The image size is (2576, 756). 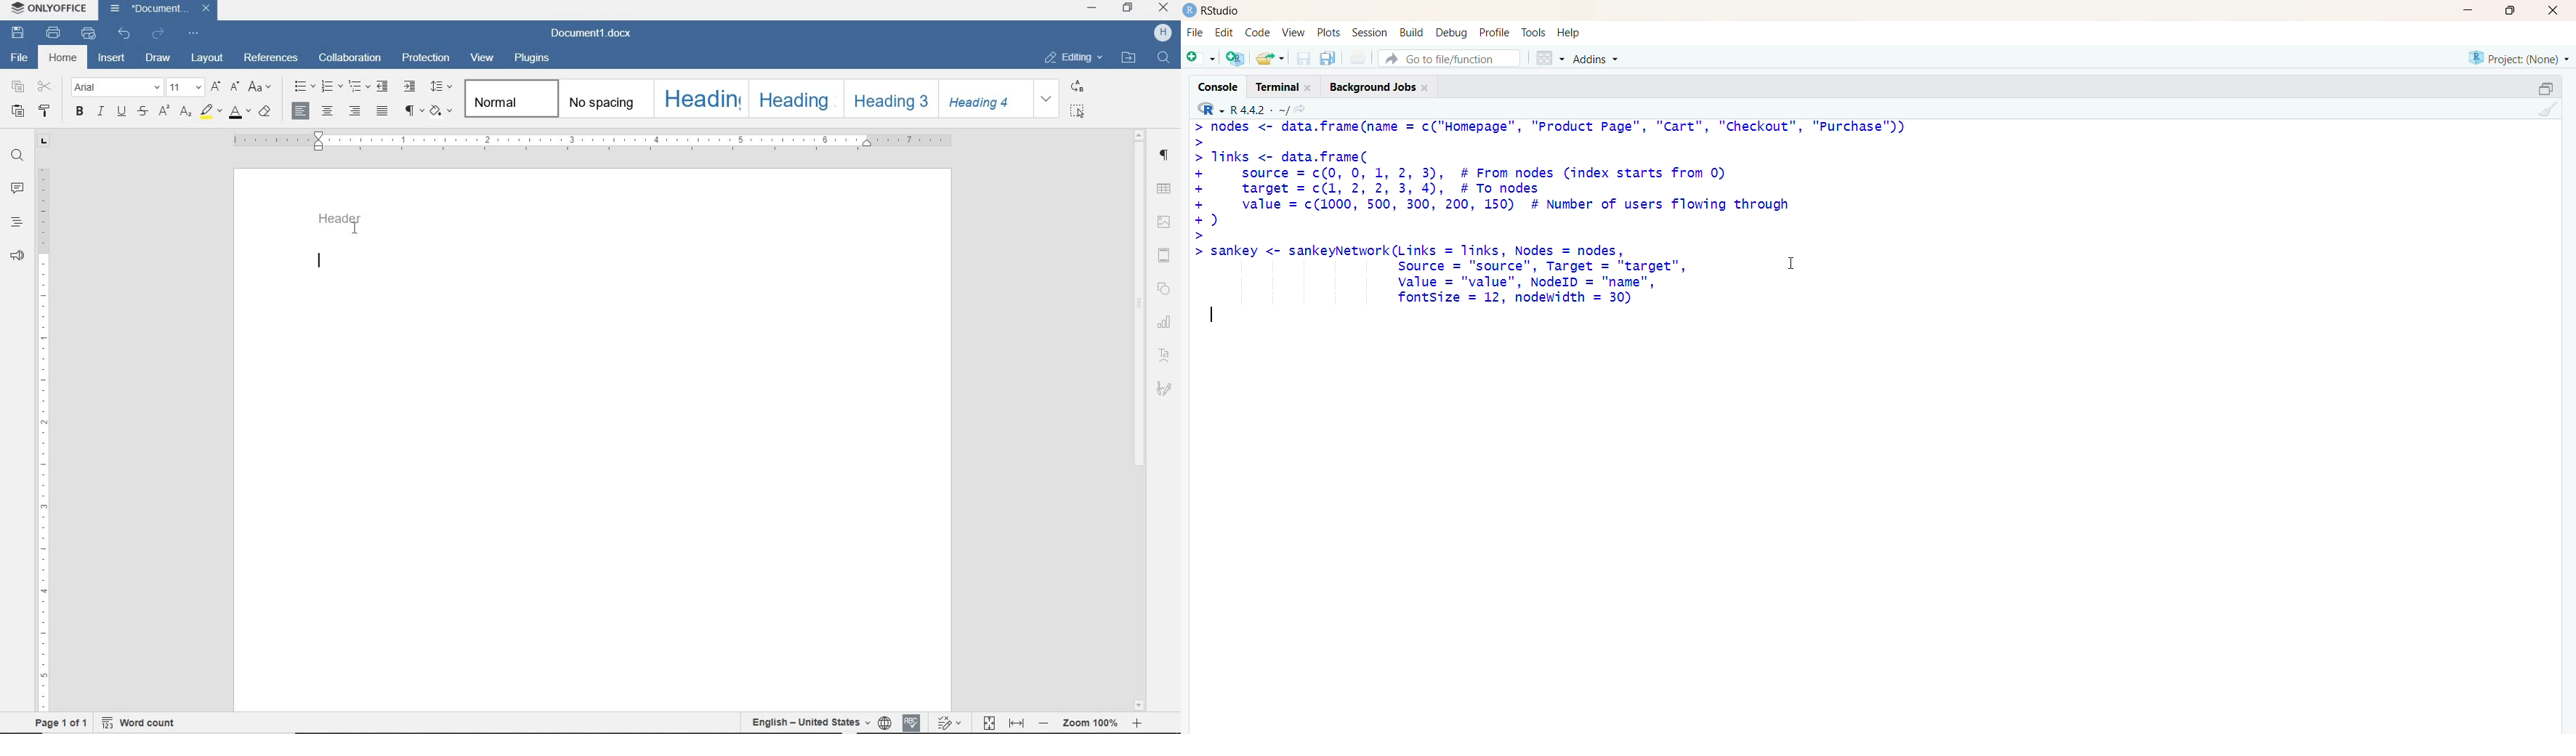 I want to click on profile, so click(x=1494, y=31).